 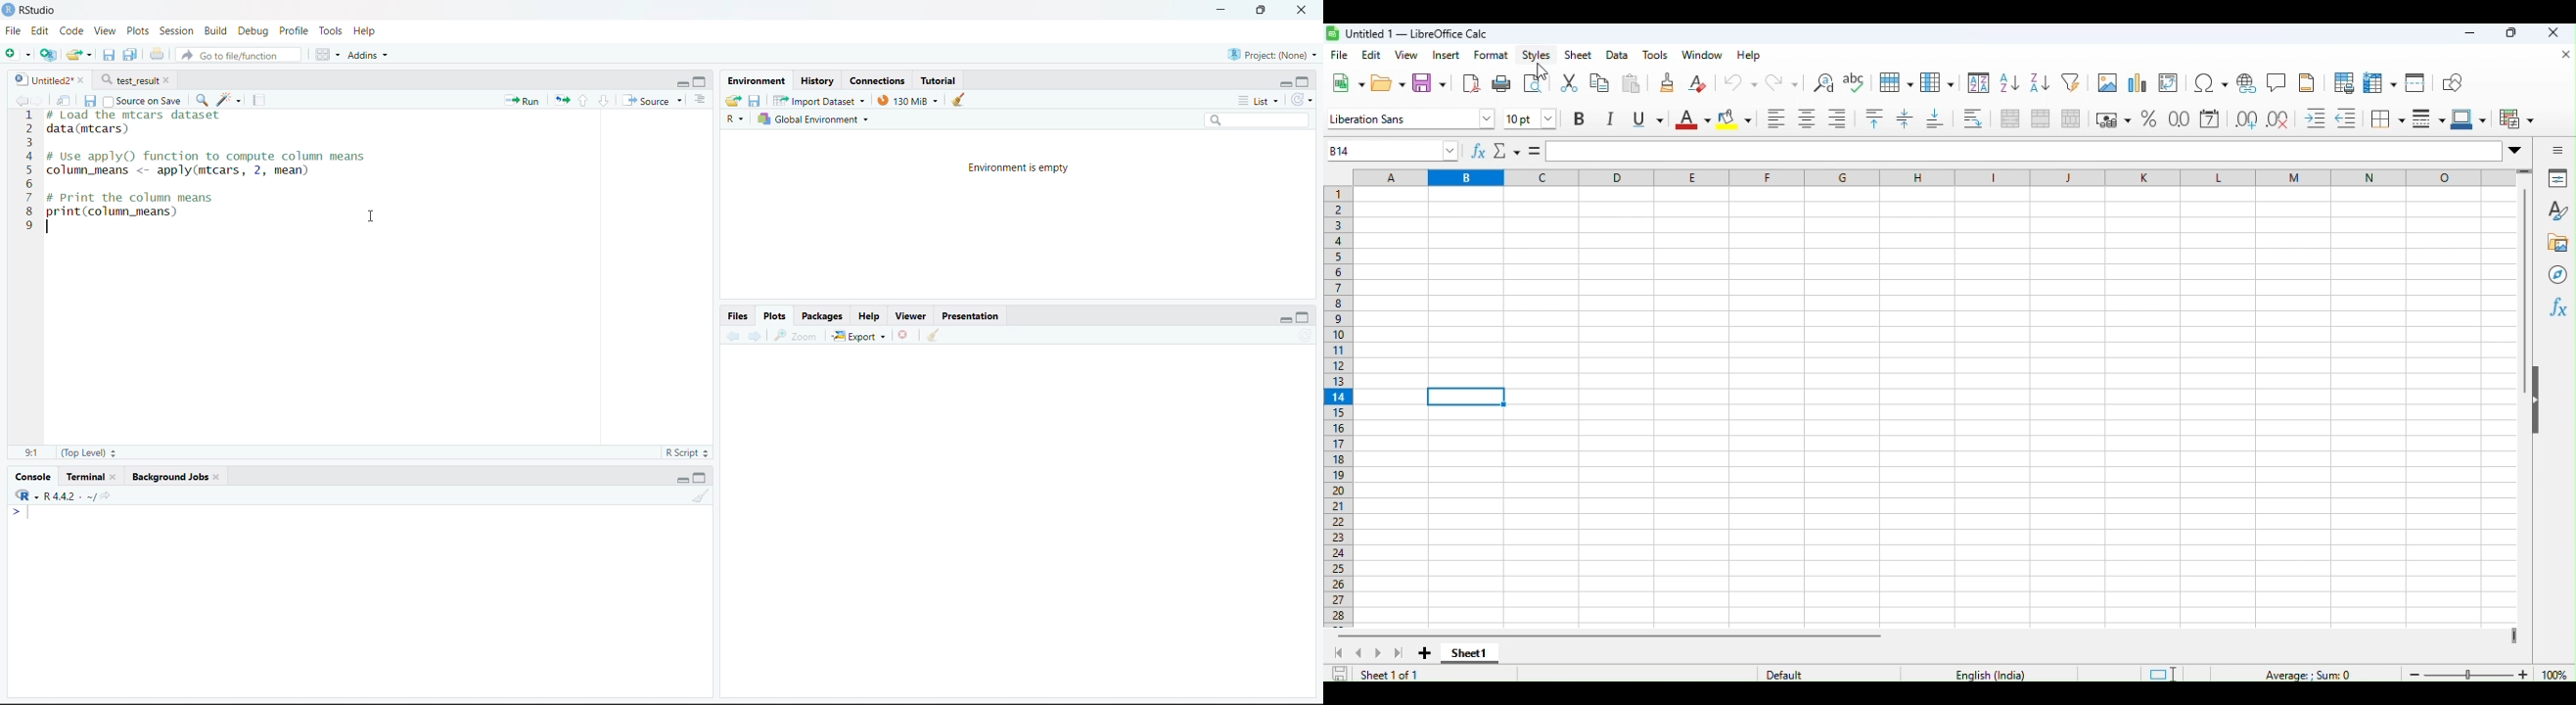 What do you see at coordinates (2516, 119) in the screenshot?
I see `Conditional` at bounding box center [2516, 119].